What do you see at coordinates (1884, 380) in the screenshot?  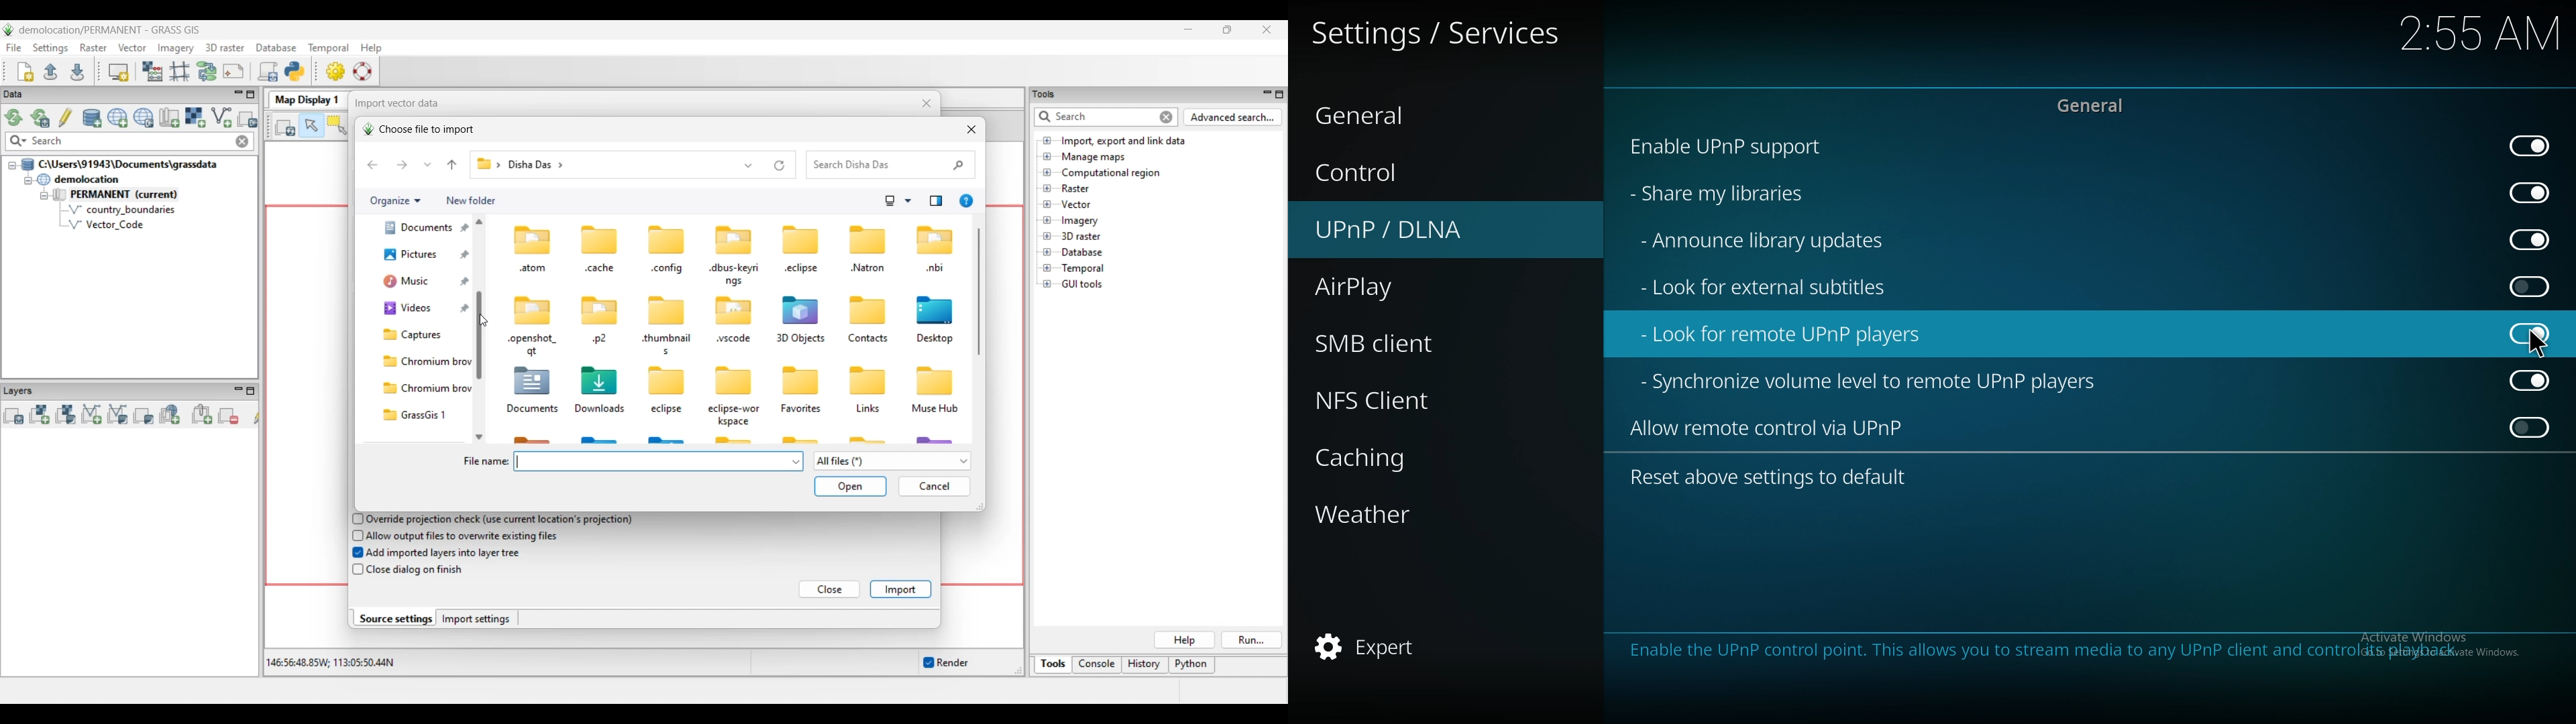 I see `sync volume level to remote upnp` at bounding box center [1884, 380].